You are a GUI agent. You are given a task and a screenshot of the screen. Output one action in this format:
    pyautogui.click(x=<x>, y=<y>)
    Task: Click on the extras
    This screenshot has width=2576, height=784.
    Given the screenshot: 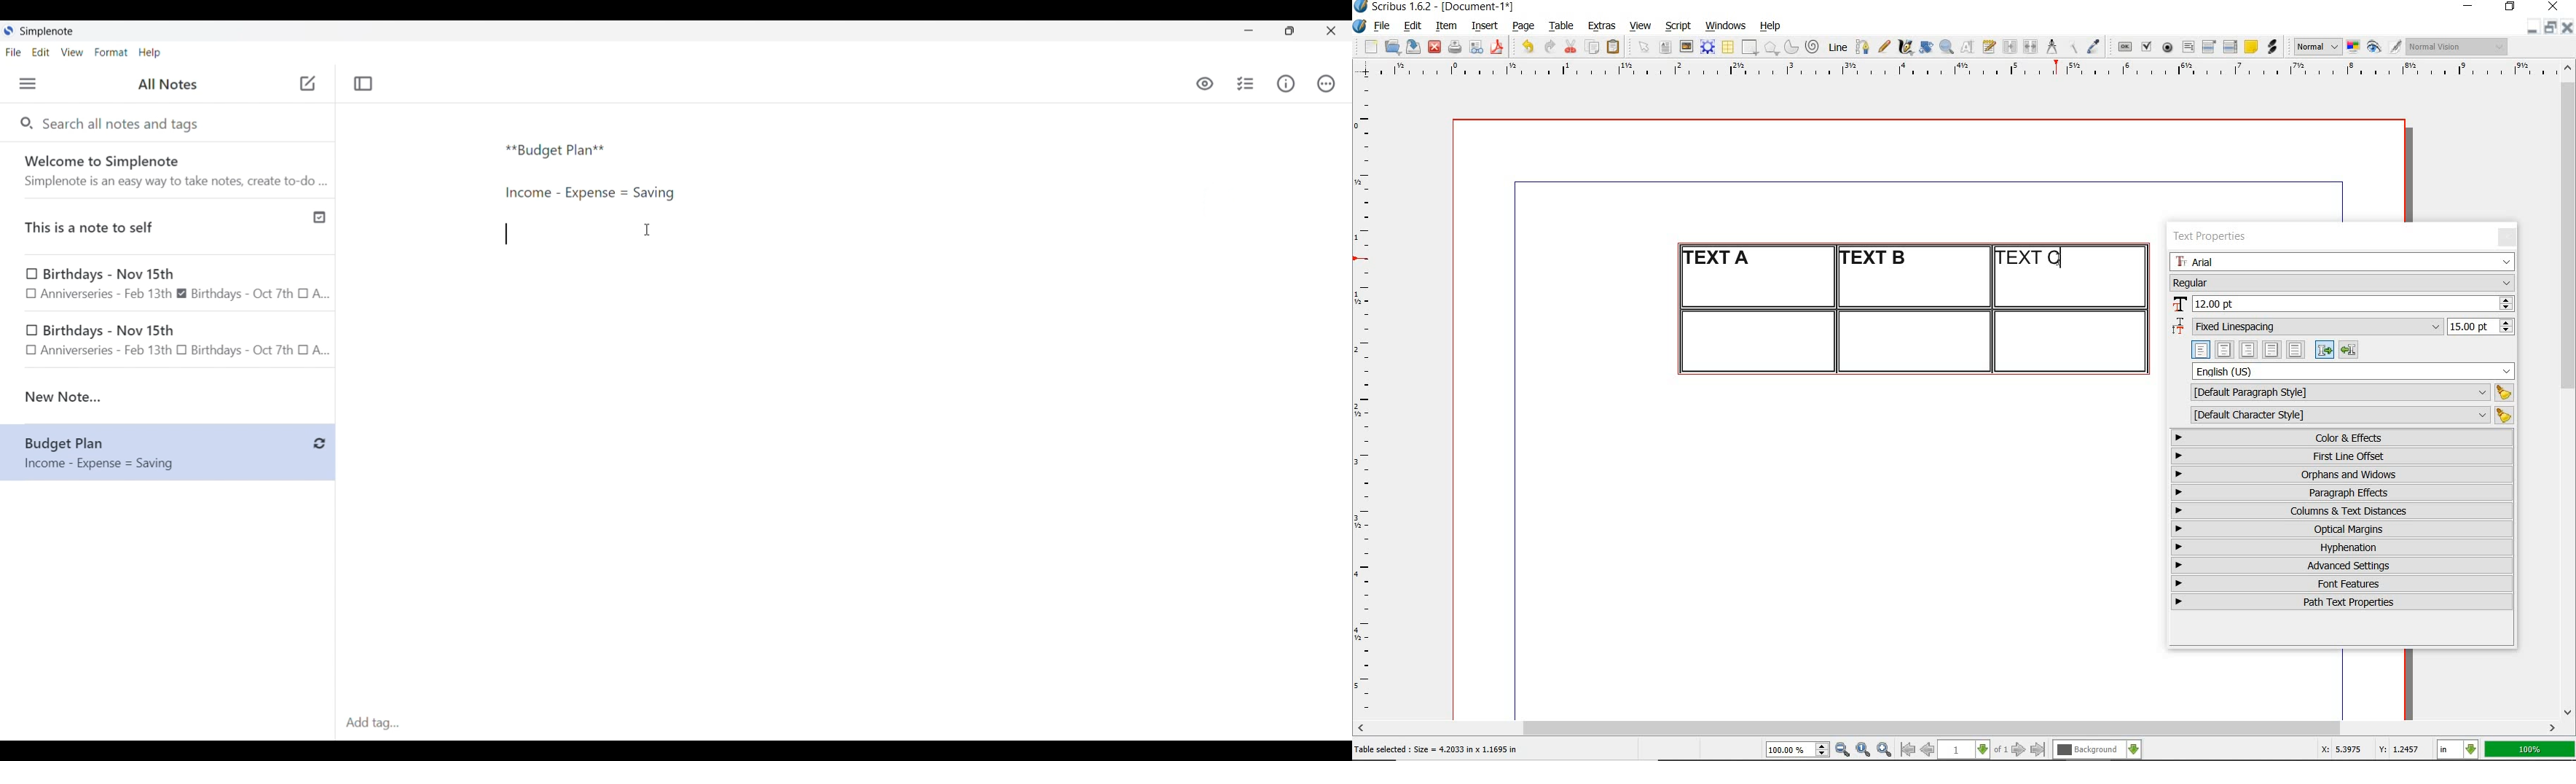 What is the action you would take?
    pyautogui.click(x=1602, y=27)
    